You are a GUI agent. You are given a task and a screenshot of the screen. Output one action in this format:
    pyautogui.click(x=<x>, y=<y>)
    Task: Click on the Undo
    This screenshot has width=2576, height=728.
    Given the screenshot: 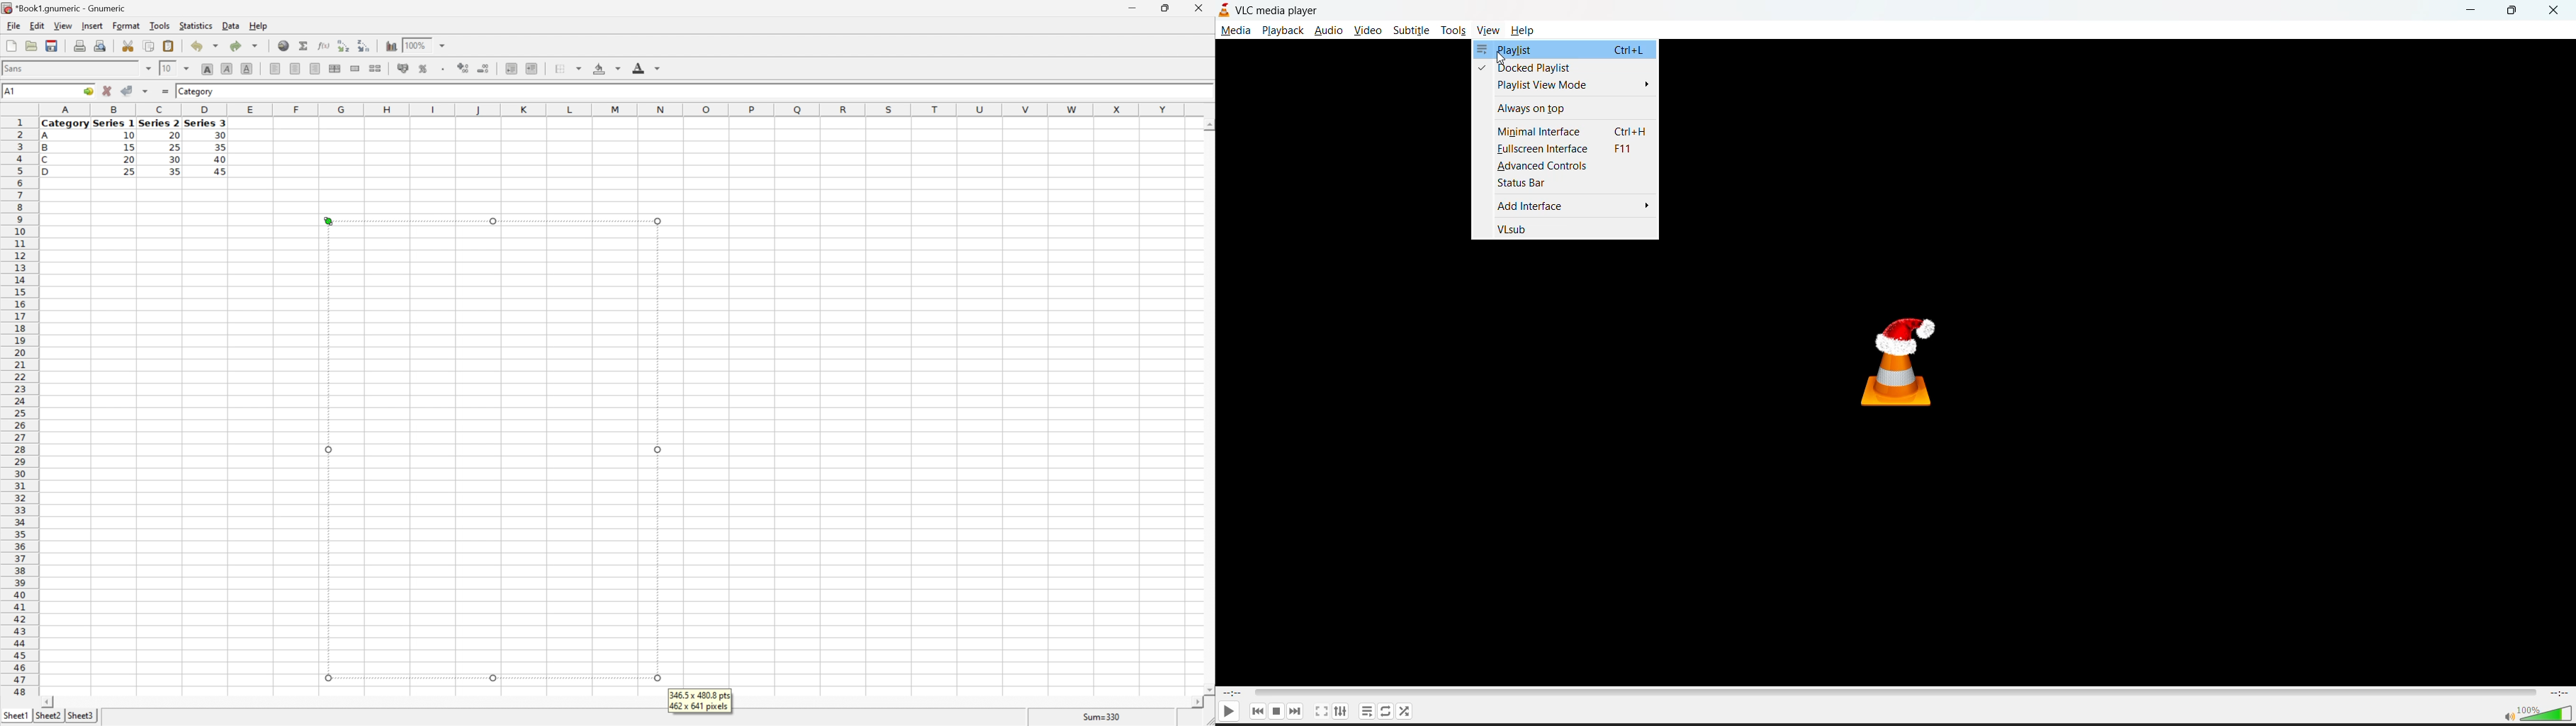 What is the action you would take?
    pyautogui.click(x=205, y=44)
    